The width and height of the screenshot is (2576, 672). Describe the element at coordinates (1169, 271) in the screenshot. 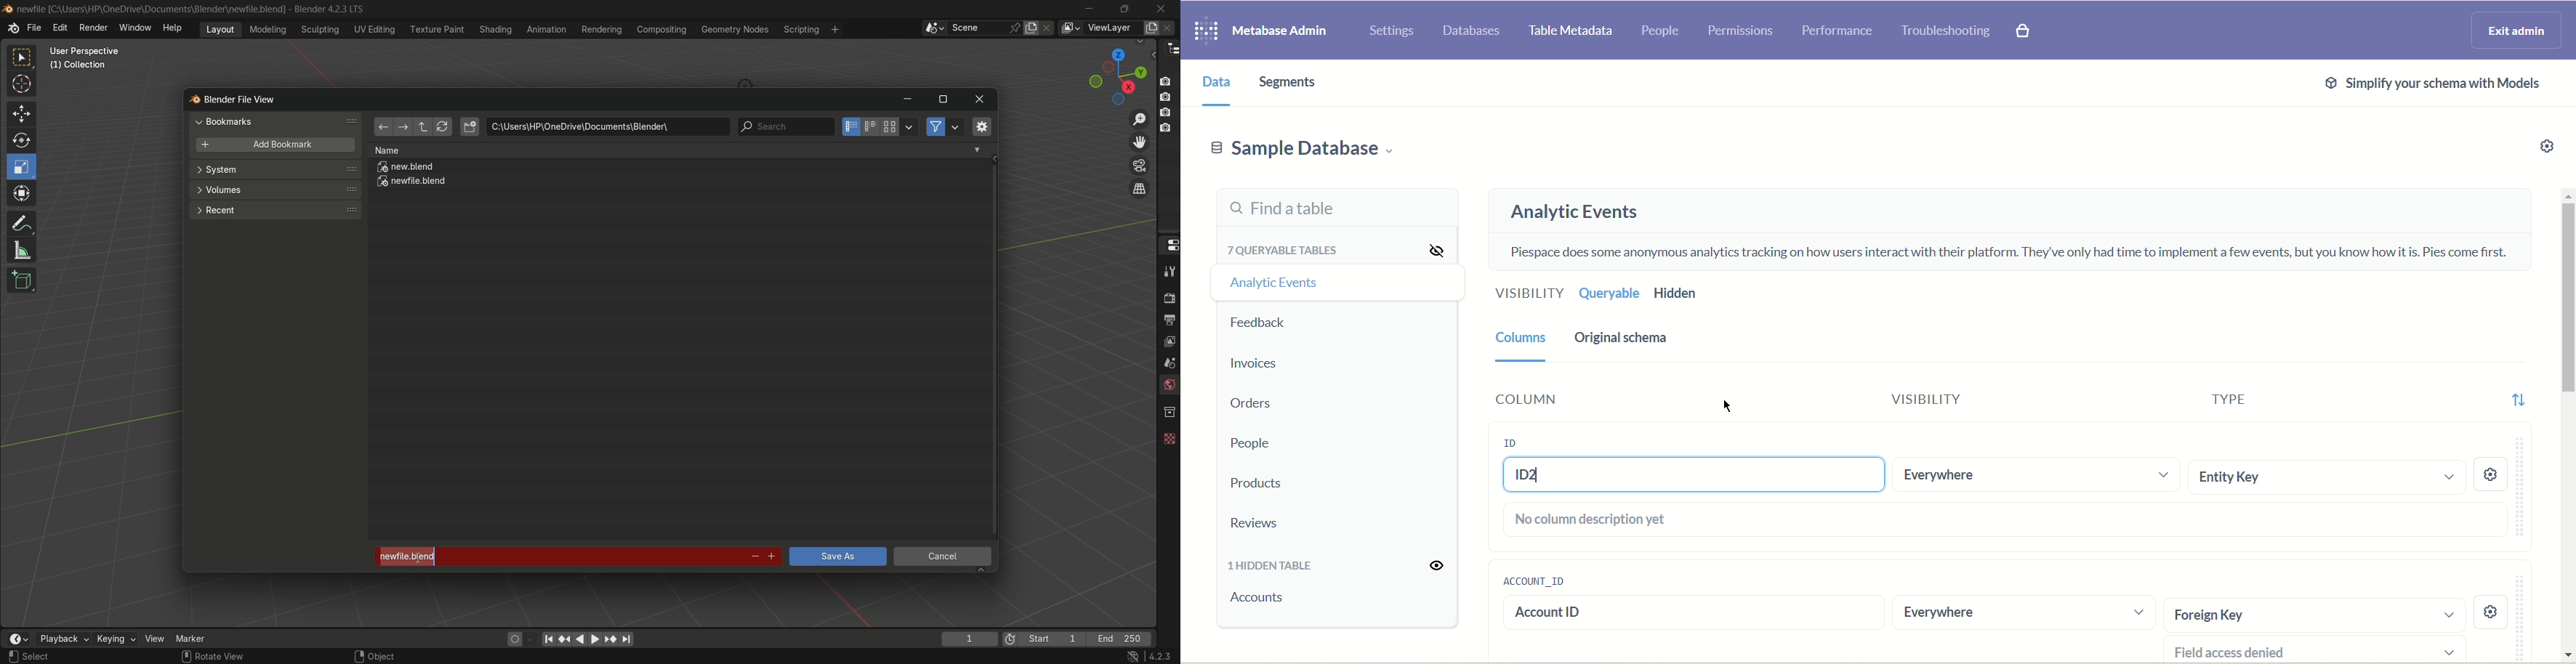

I see `tools` at that location.